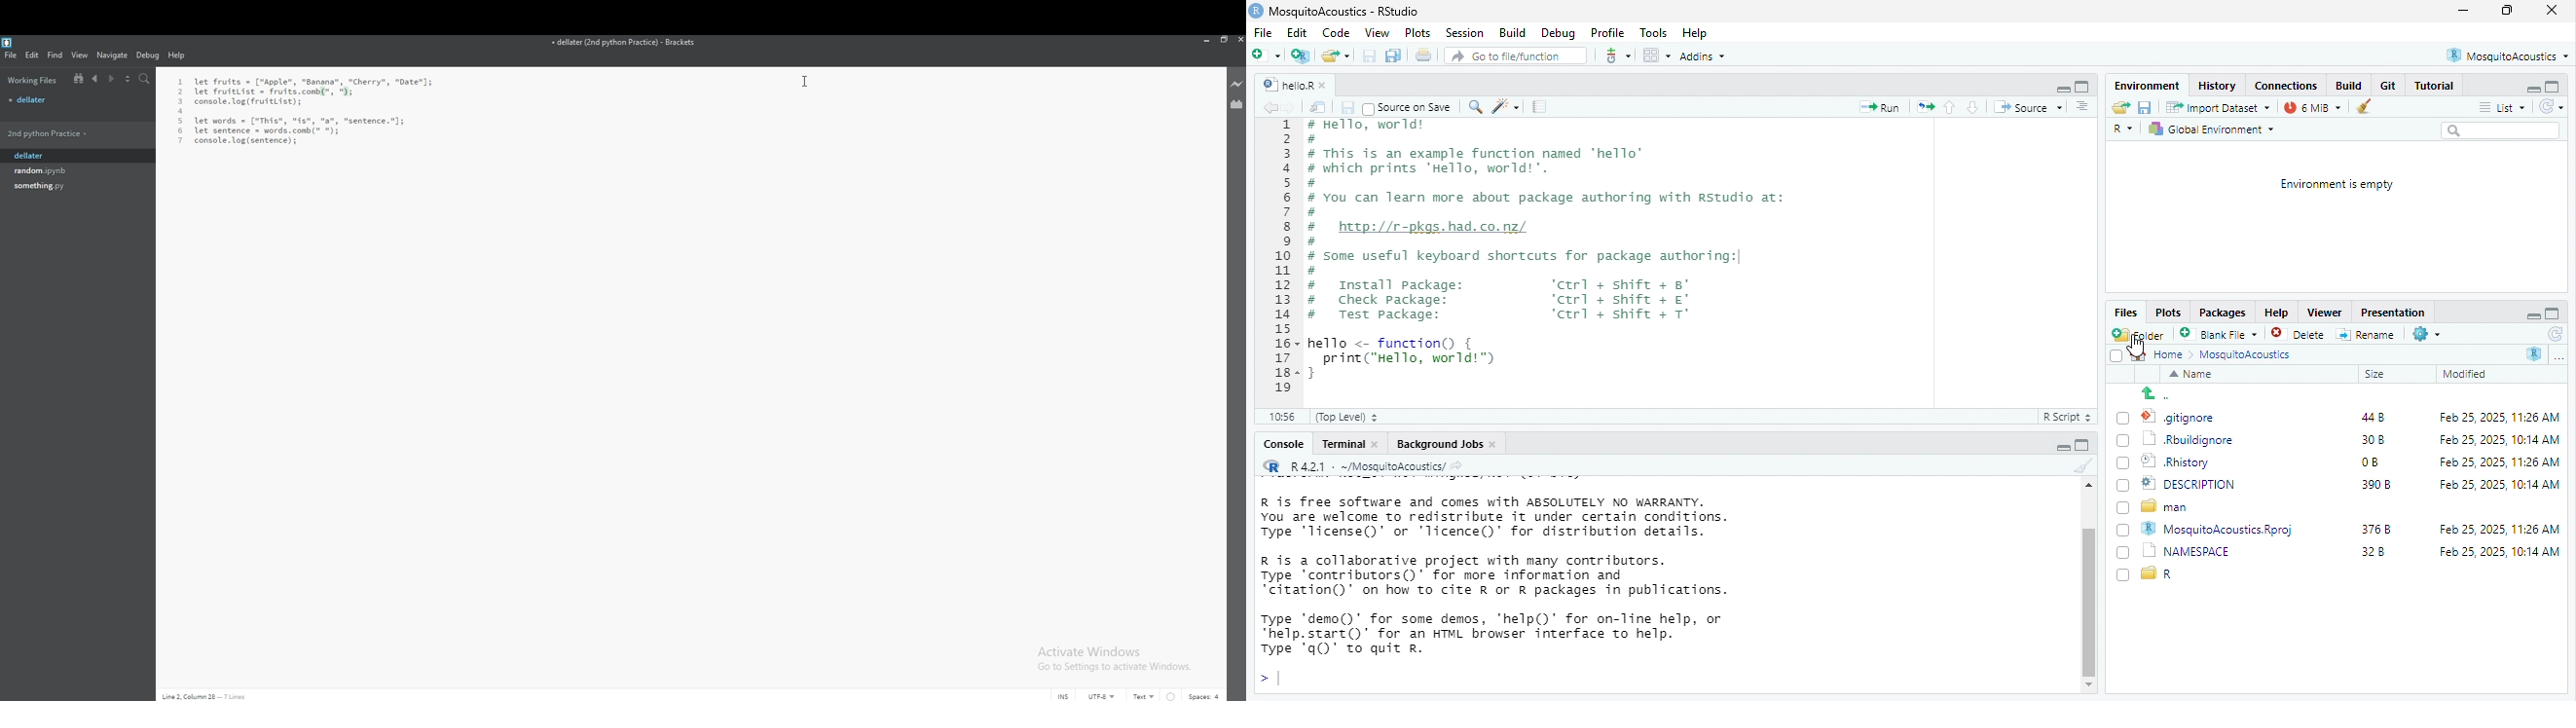  What do you see at coordinates (1653, 31) in the screenshot?
I see `Tools` at bounding box center [1653, 31].